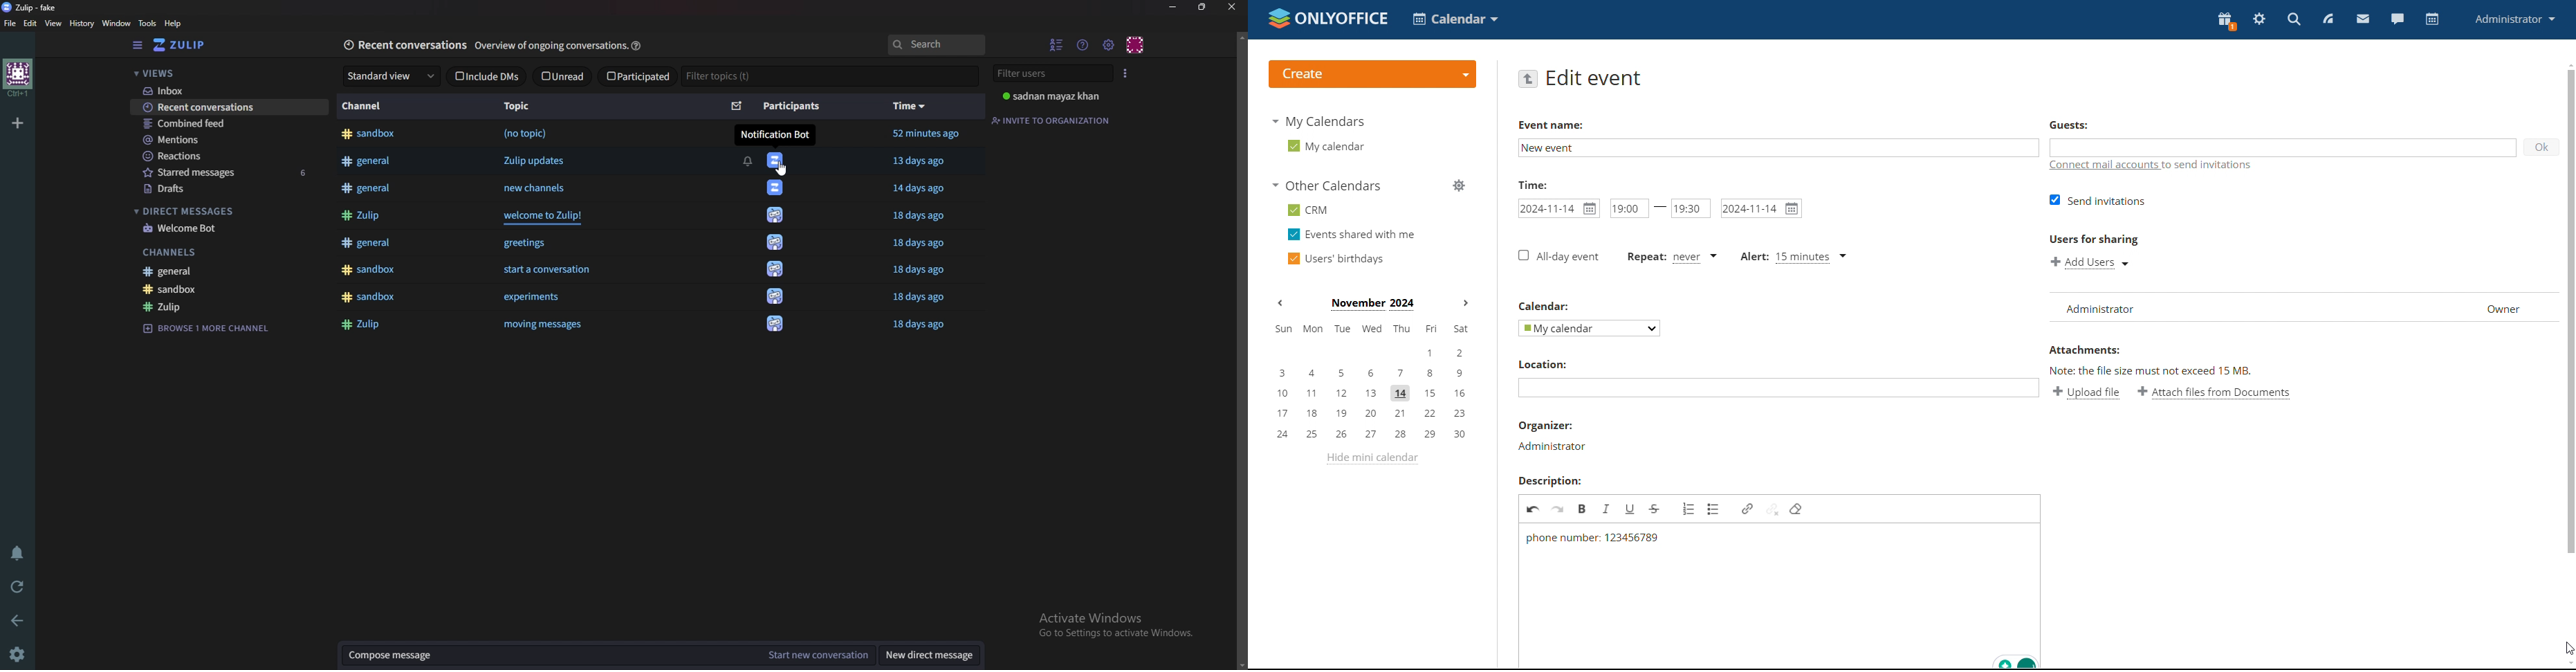 This screenshot has height=672, width=2576. Describe the element at coordinates (1055, 46) in the screenshot. I see `Hide user list` at that location.